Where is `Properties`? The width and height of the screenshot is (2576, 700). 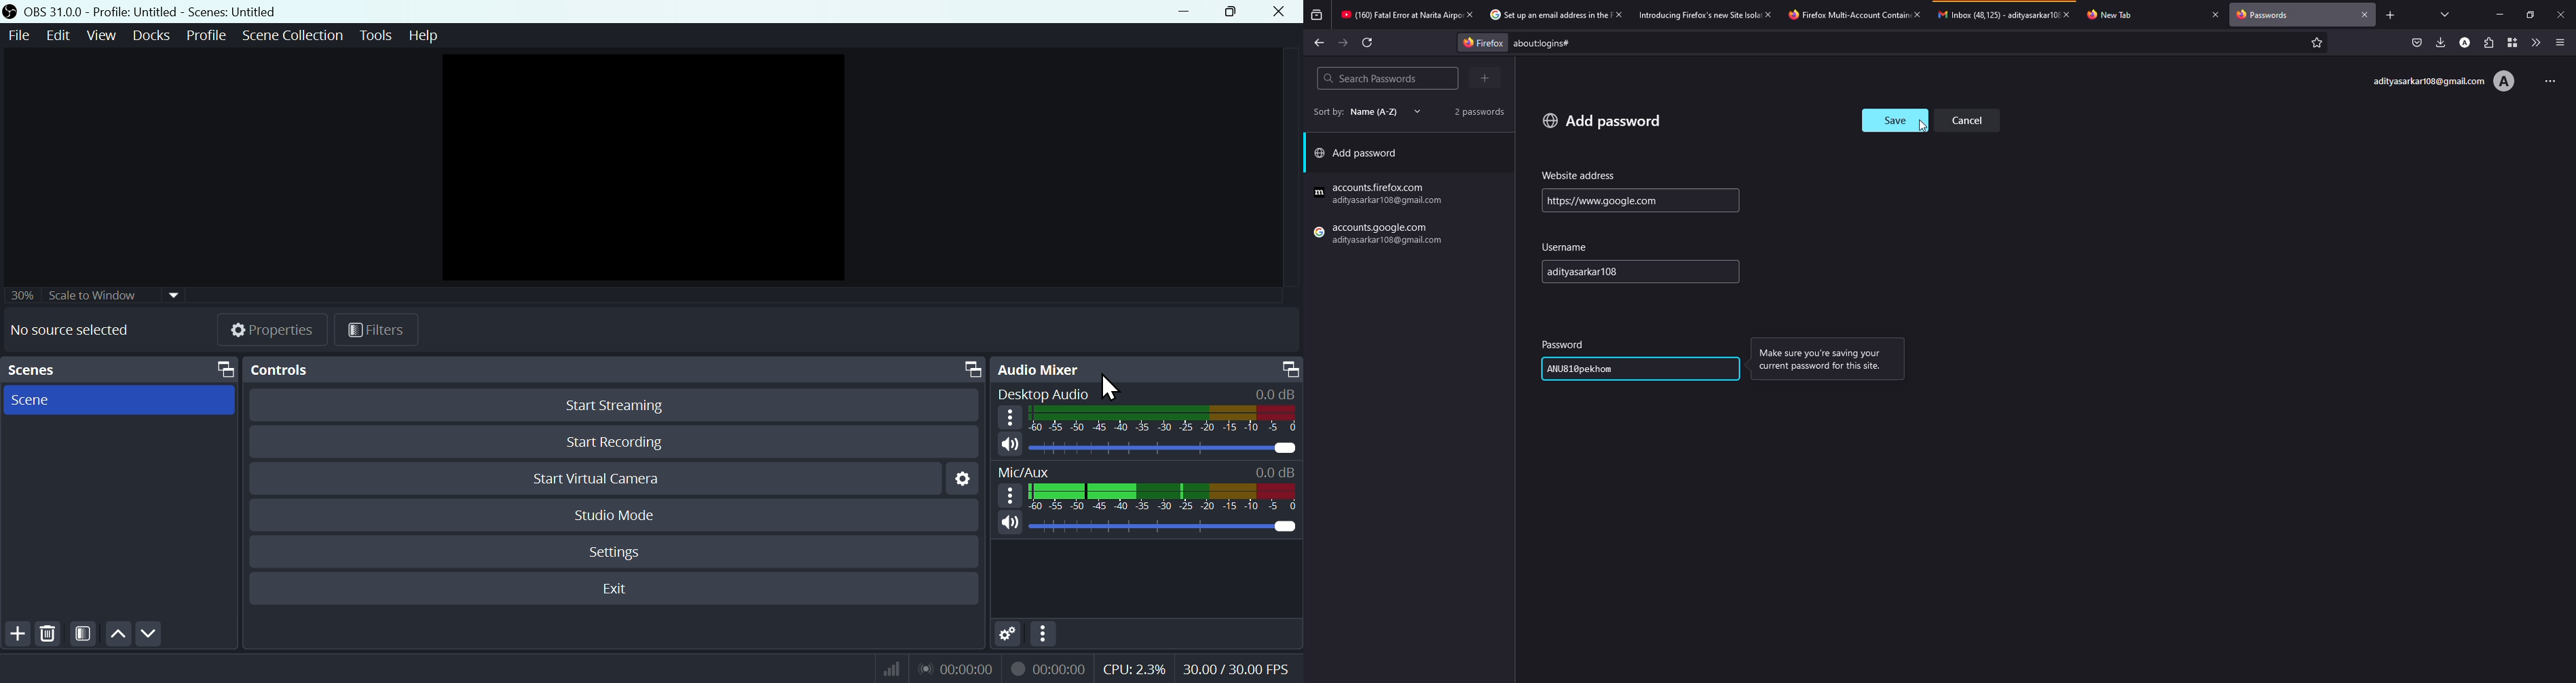 Properties is located at coordinates (271, 332).